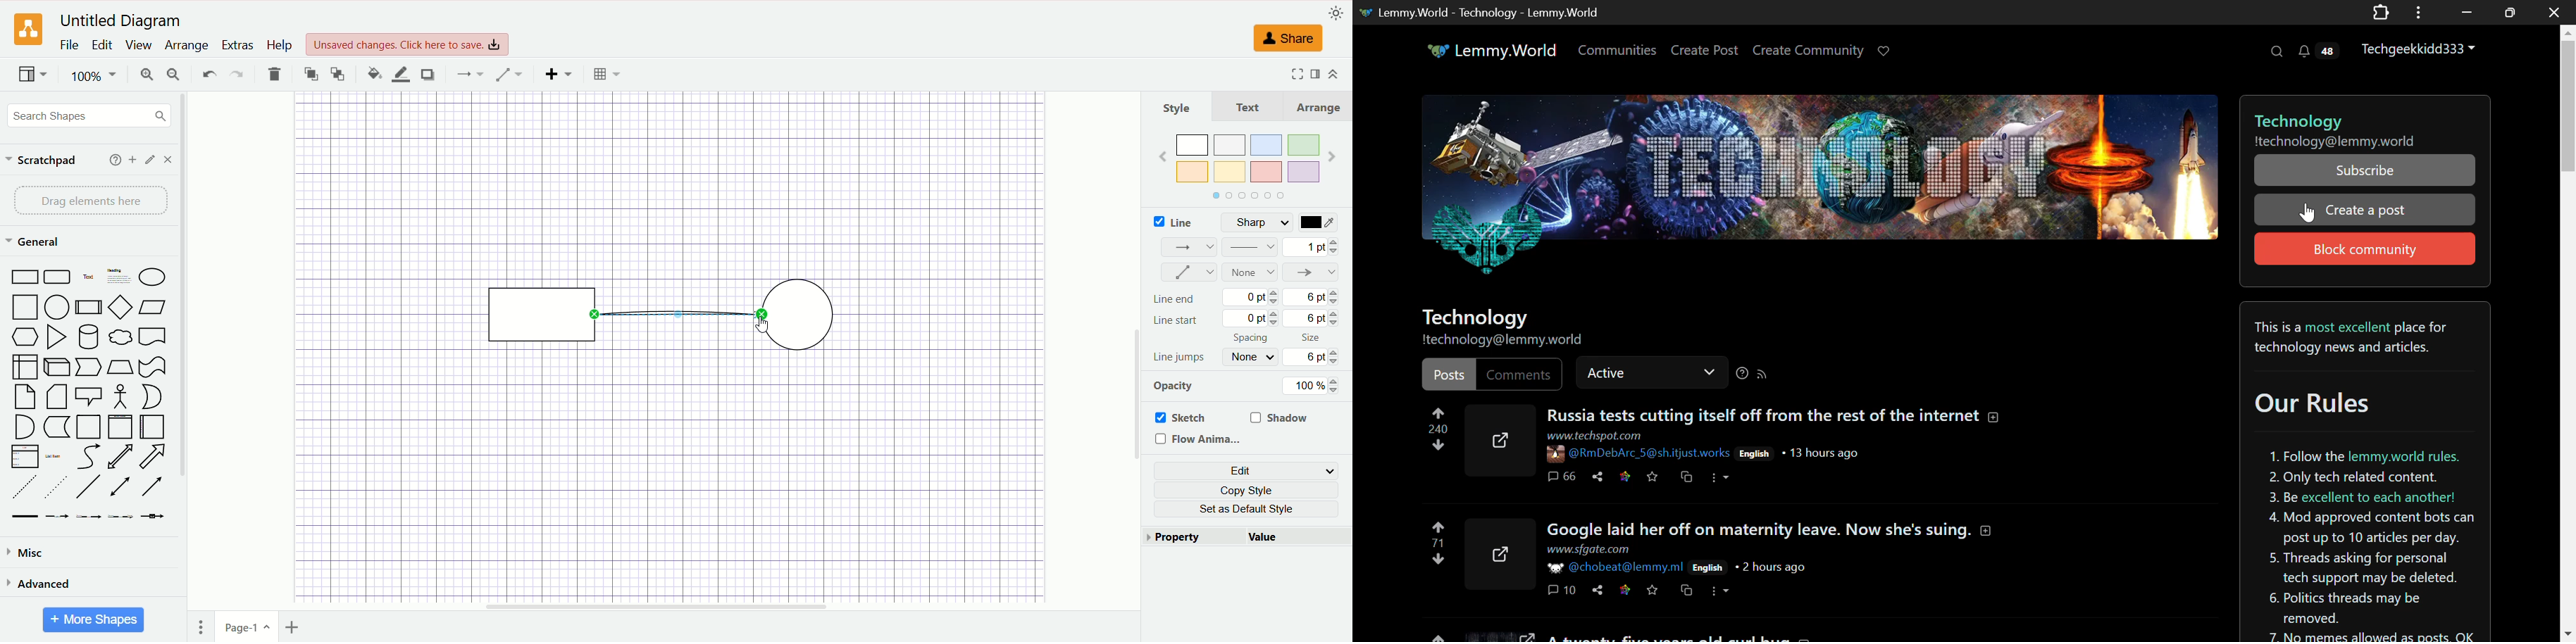  Describe the element at coordinates (1777, 415) in the screenshot. I see `Russia tests cutting itself off from the rest of the internet` at that location.